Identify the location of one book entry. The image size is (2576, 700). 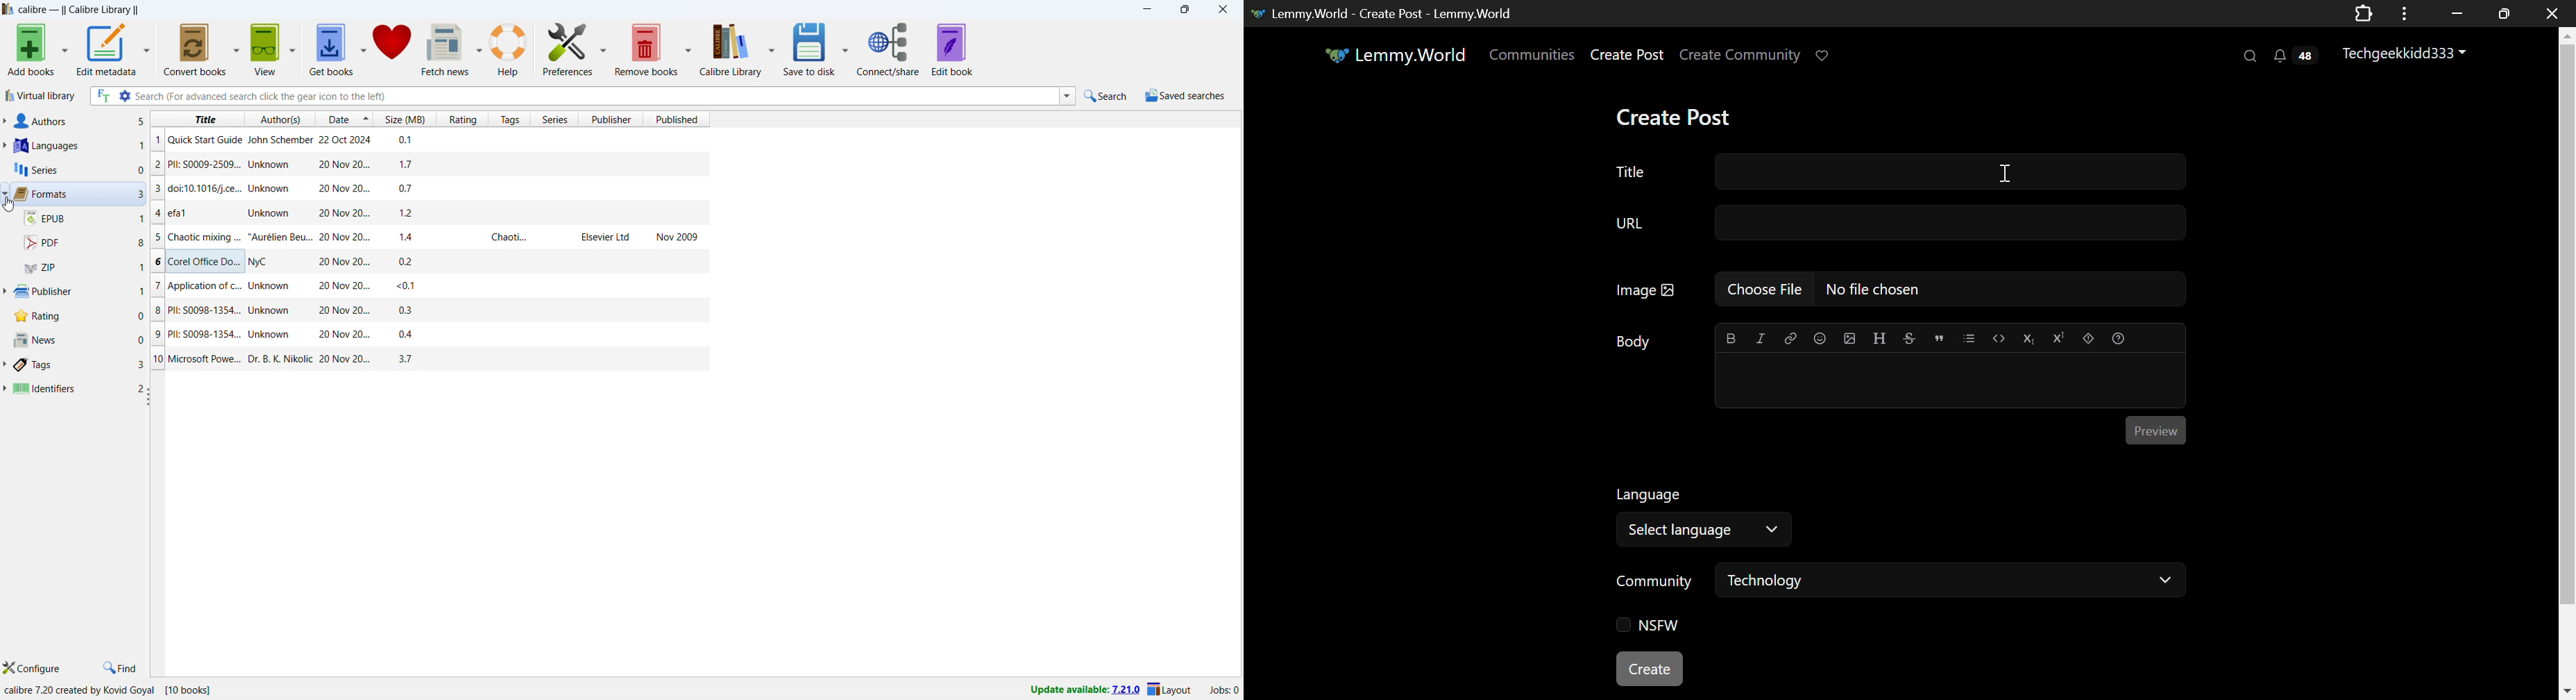
(431, 358).